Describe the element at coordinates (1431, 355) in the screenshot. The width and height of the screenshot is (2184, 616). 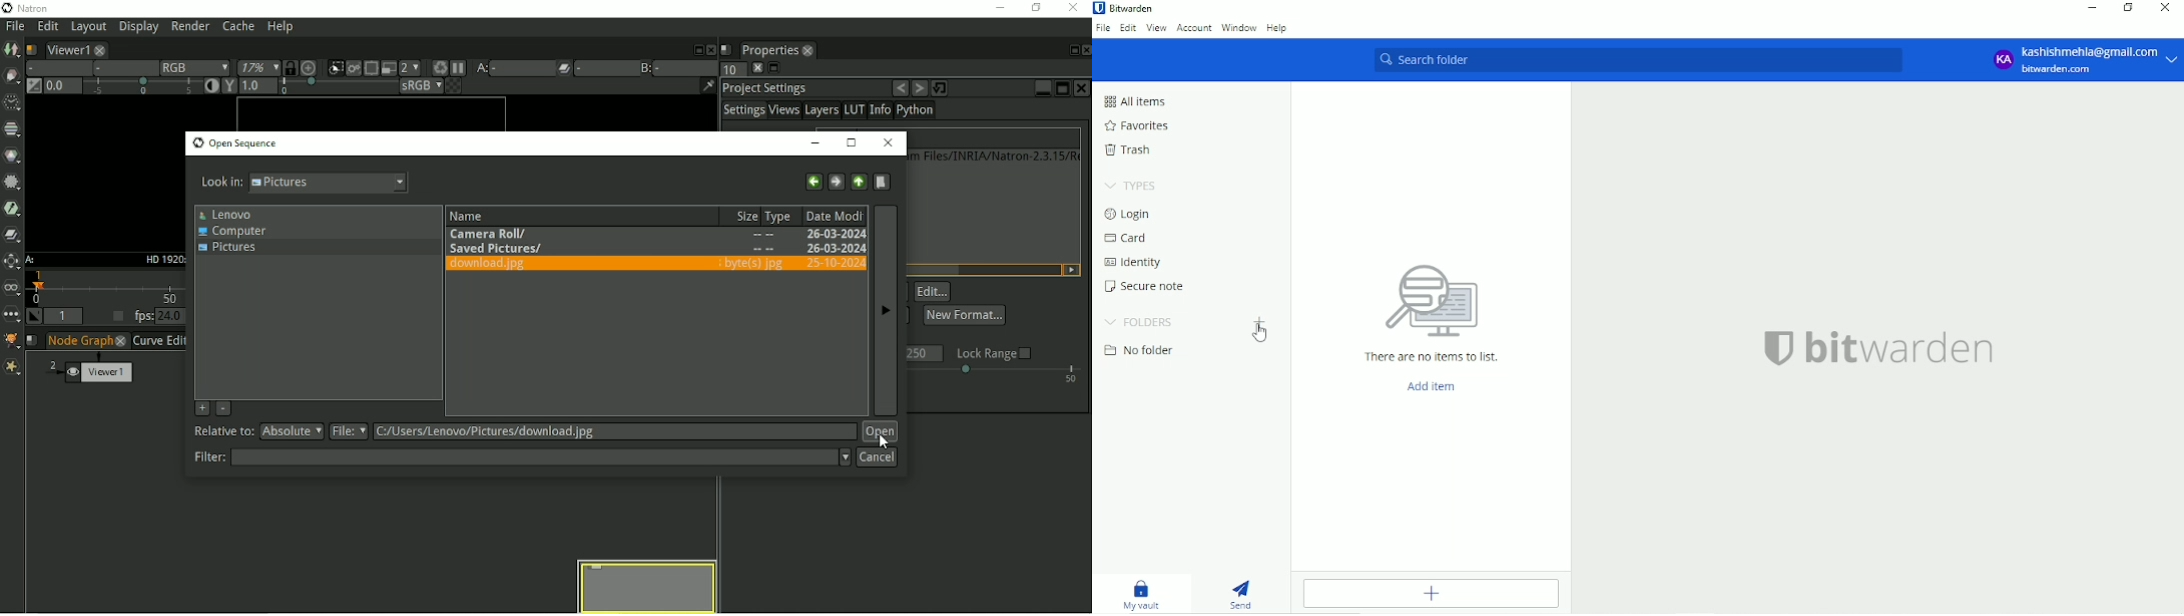
I see `There are no items to list.` at that location.